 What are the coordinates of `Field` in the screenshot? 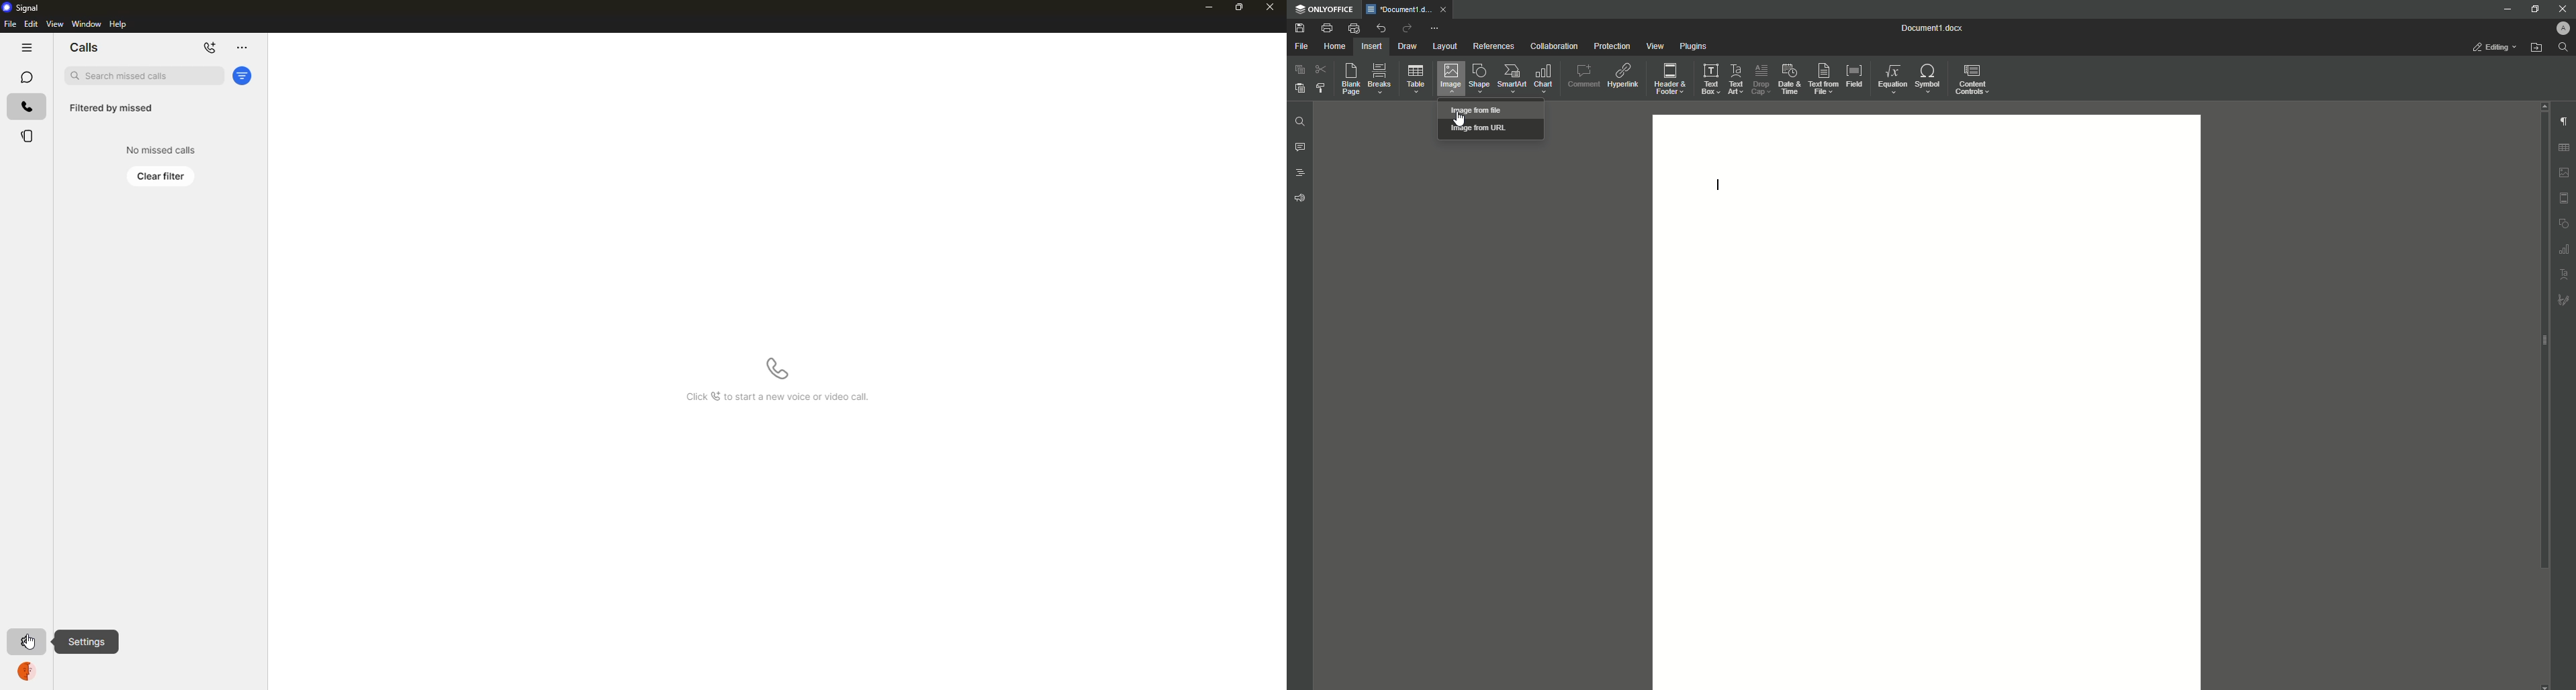 It's located at (1855, 79).